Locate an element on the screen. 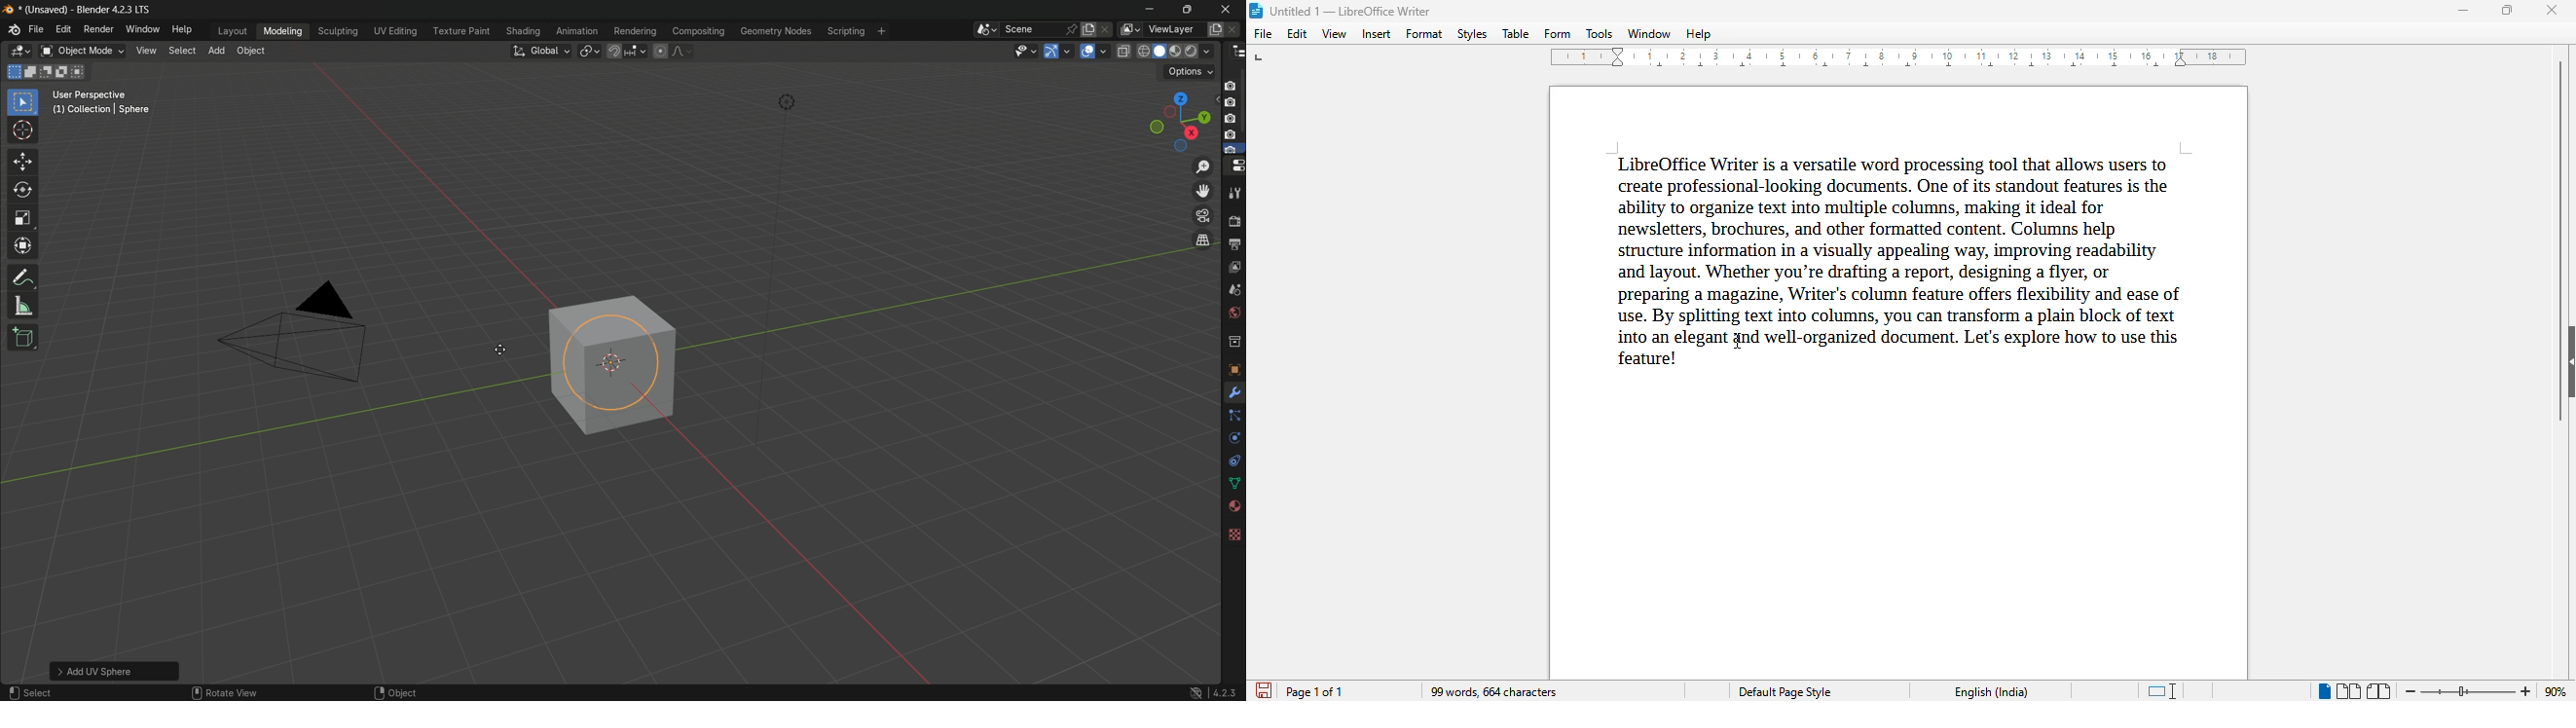 This screenshot has height=728, width=2576. 90% (current zoom level) is located at coordinates (2559, 689).